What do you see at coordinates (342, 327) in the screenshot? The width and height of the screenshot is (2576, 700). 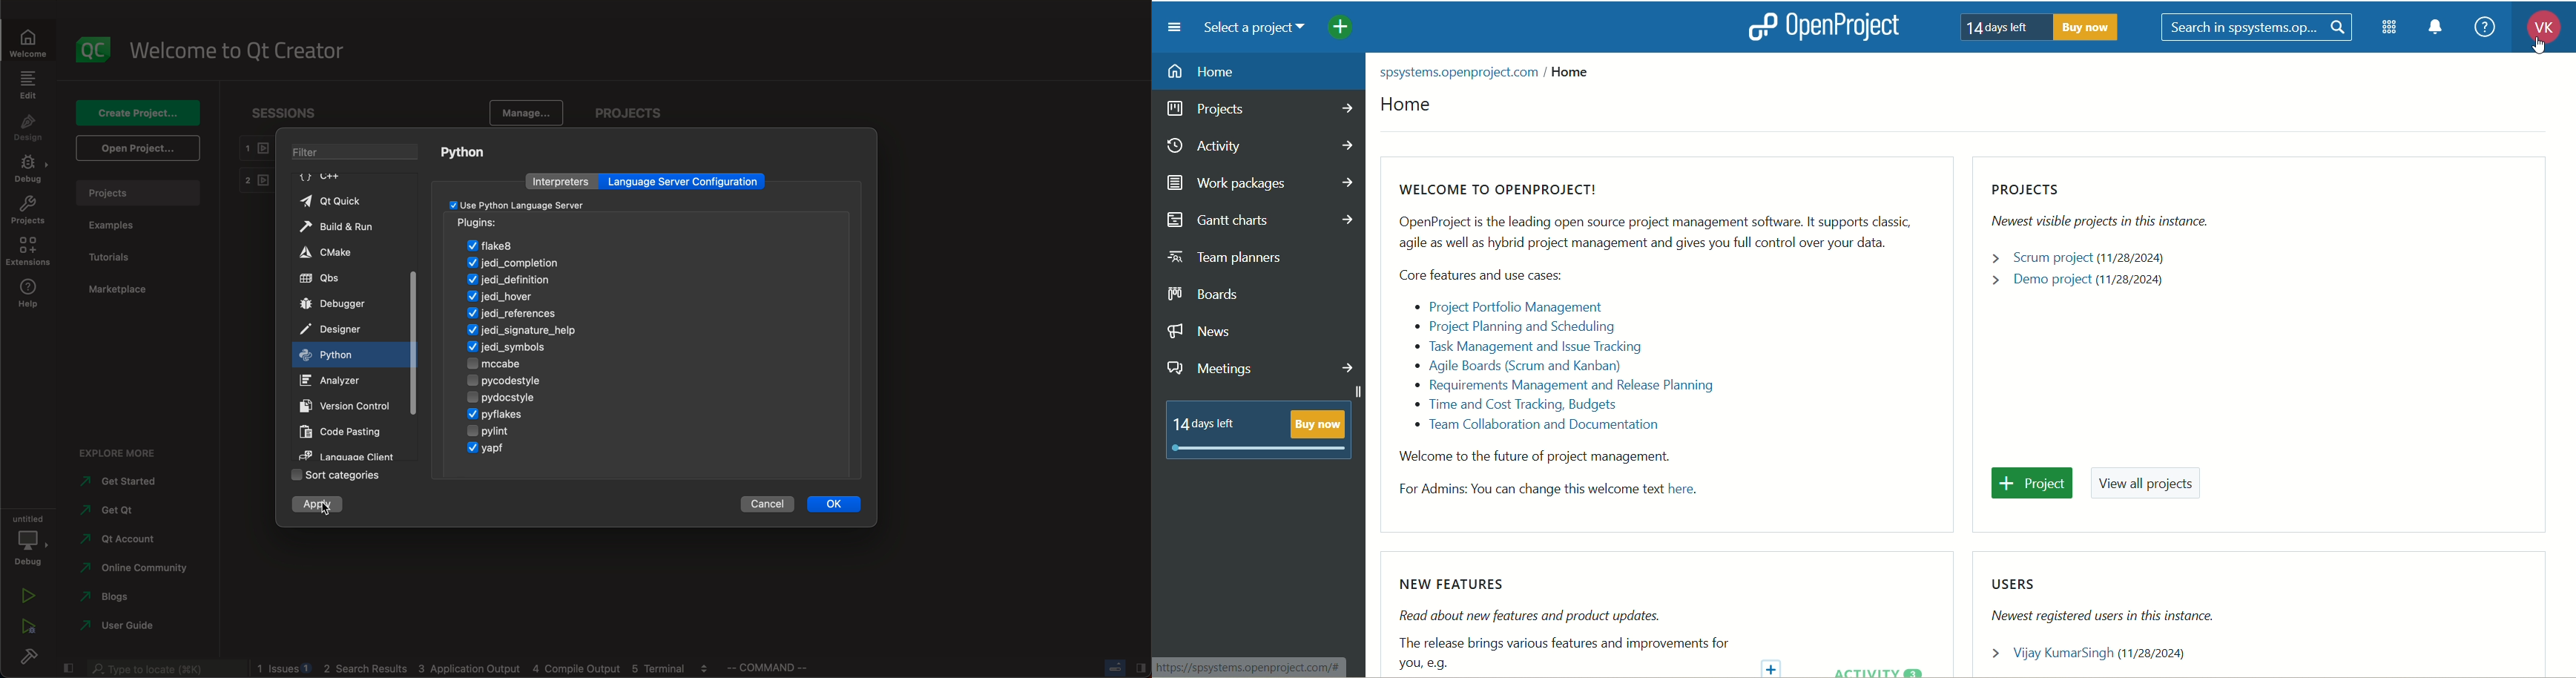 I see `designer` at bounding box center [342, 327].